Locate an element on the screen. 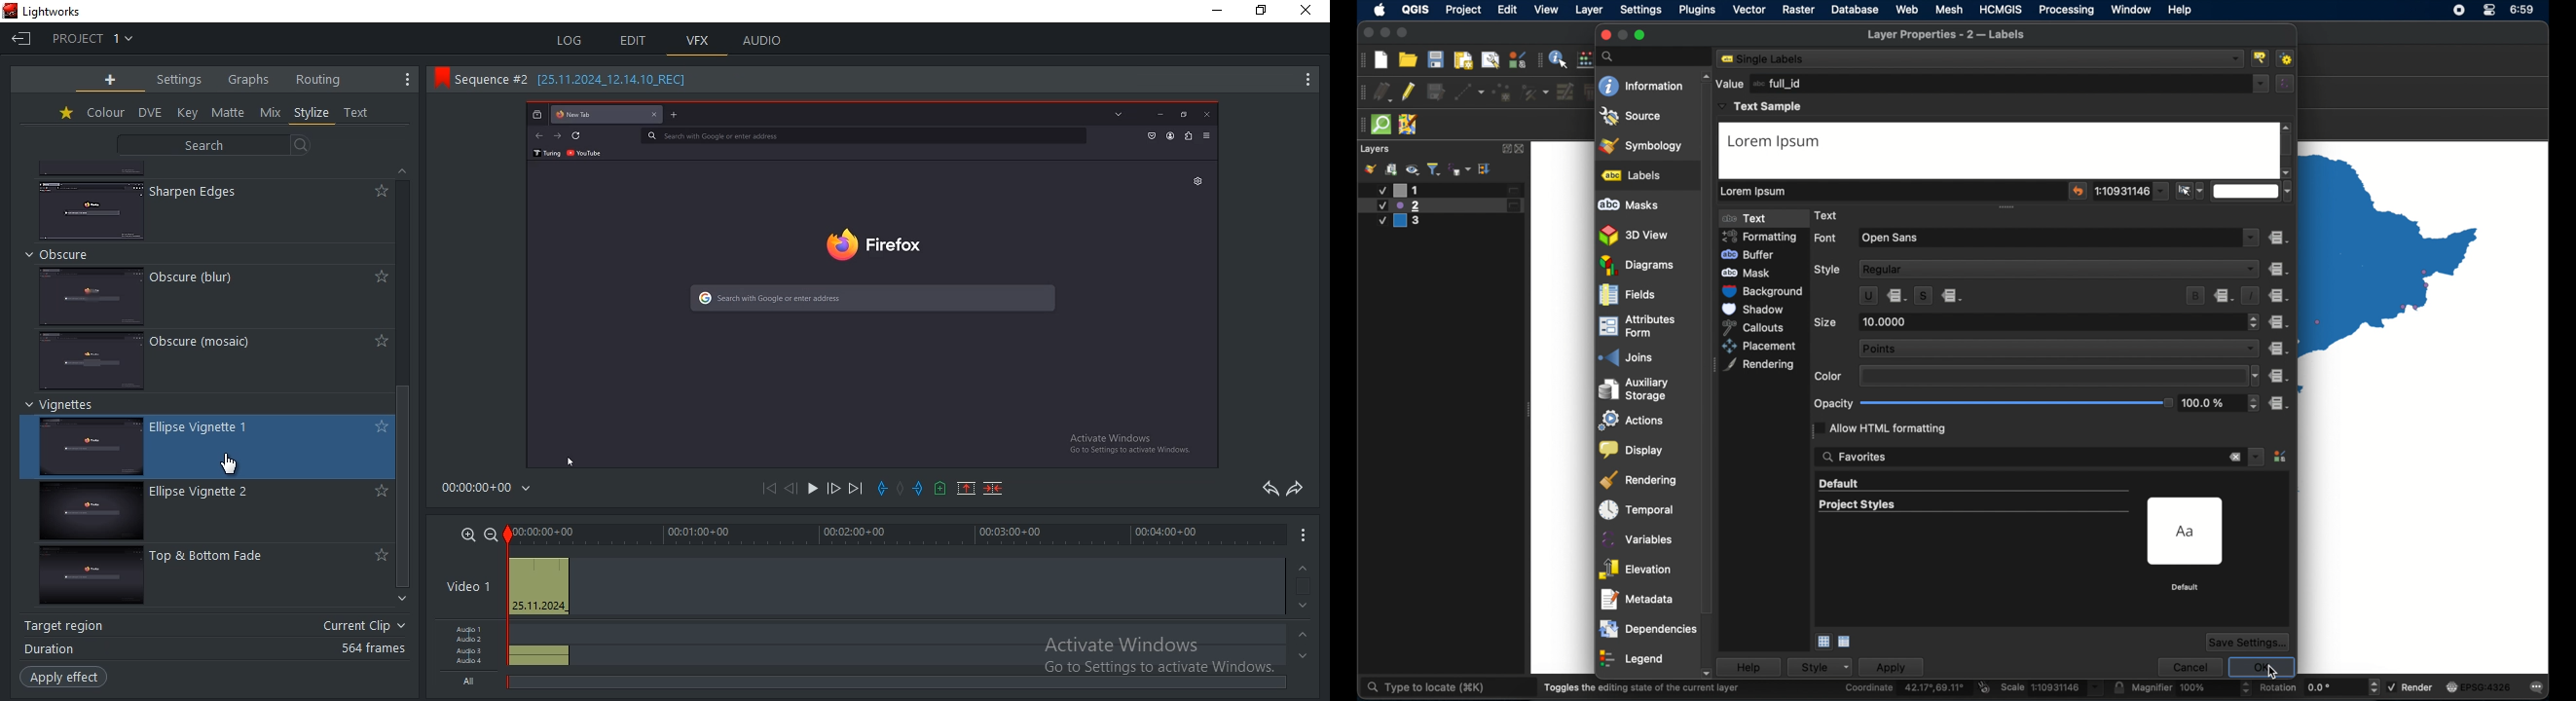 This screenshot has height=728, width=2576. setto current  canvas scale is located at coordinates (2190, 190).